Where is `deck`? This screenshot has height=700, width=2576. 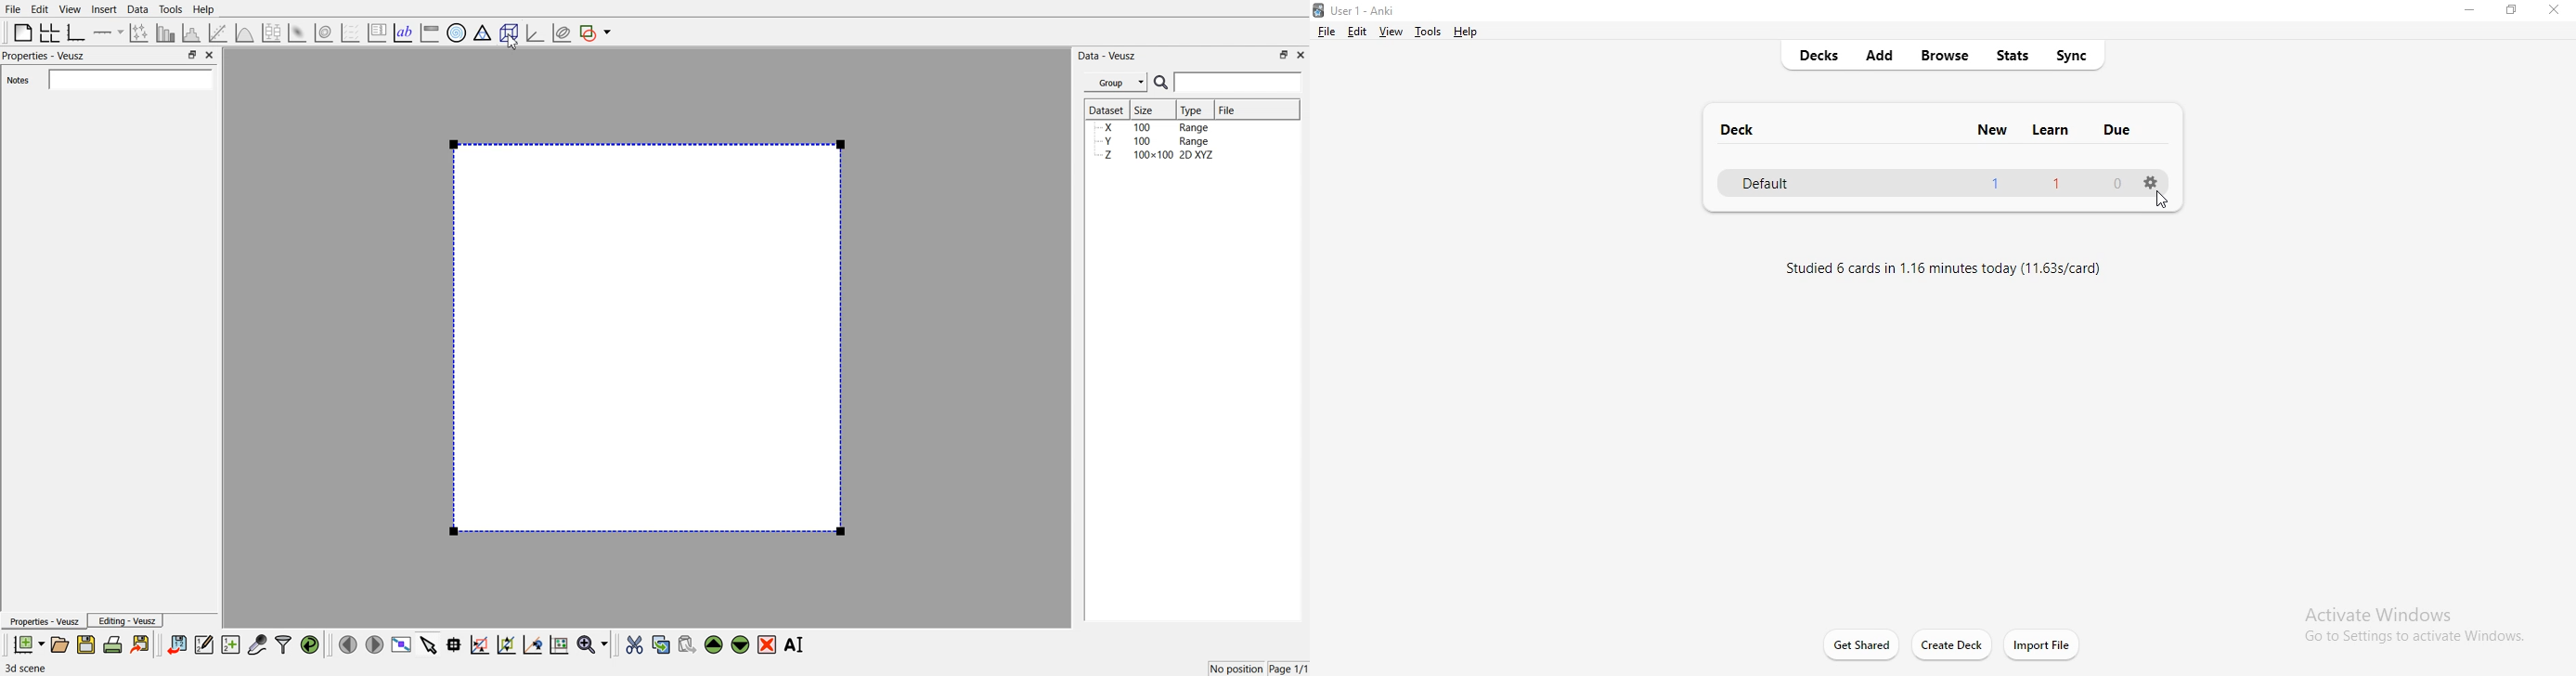
deck is located at coordinates (1732, 127).